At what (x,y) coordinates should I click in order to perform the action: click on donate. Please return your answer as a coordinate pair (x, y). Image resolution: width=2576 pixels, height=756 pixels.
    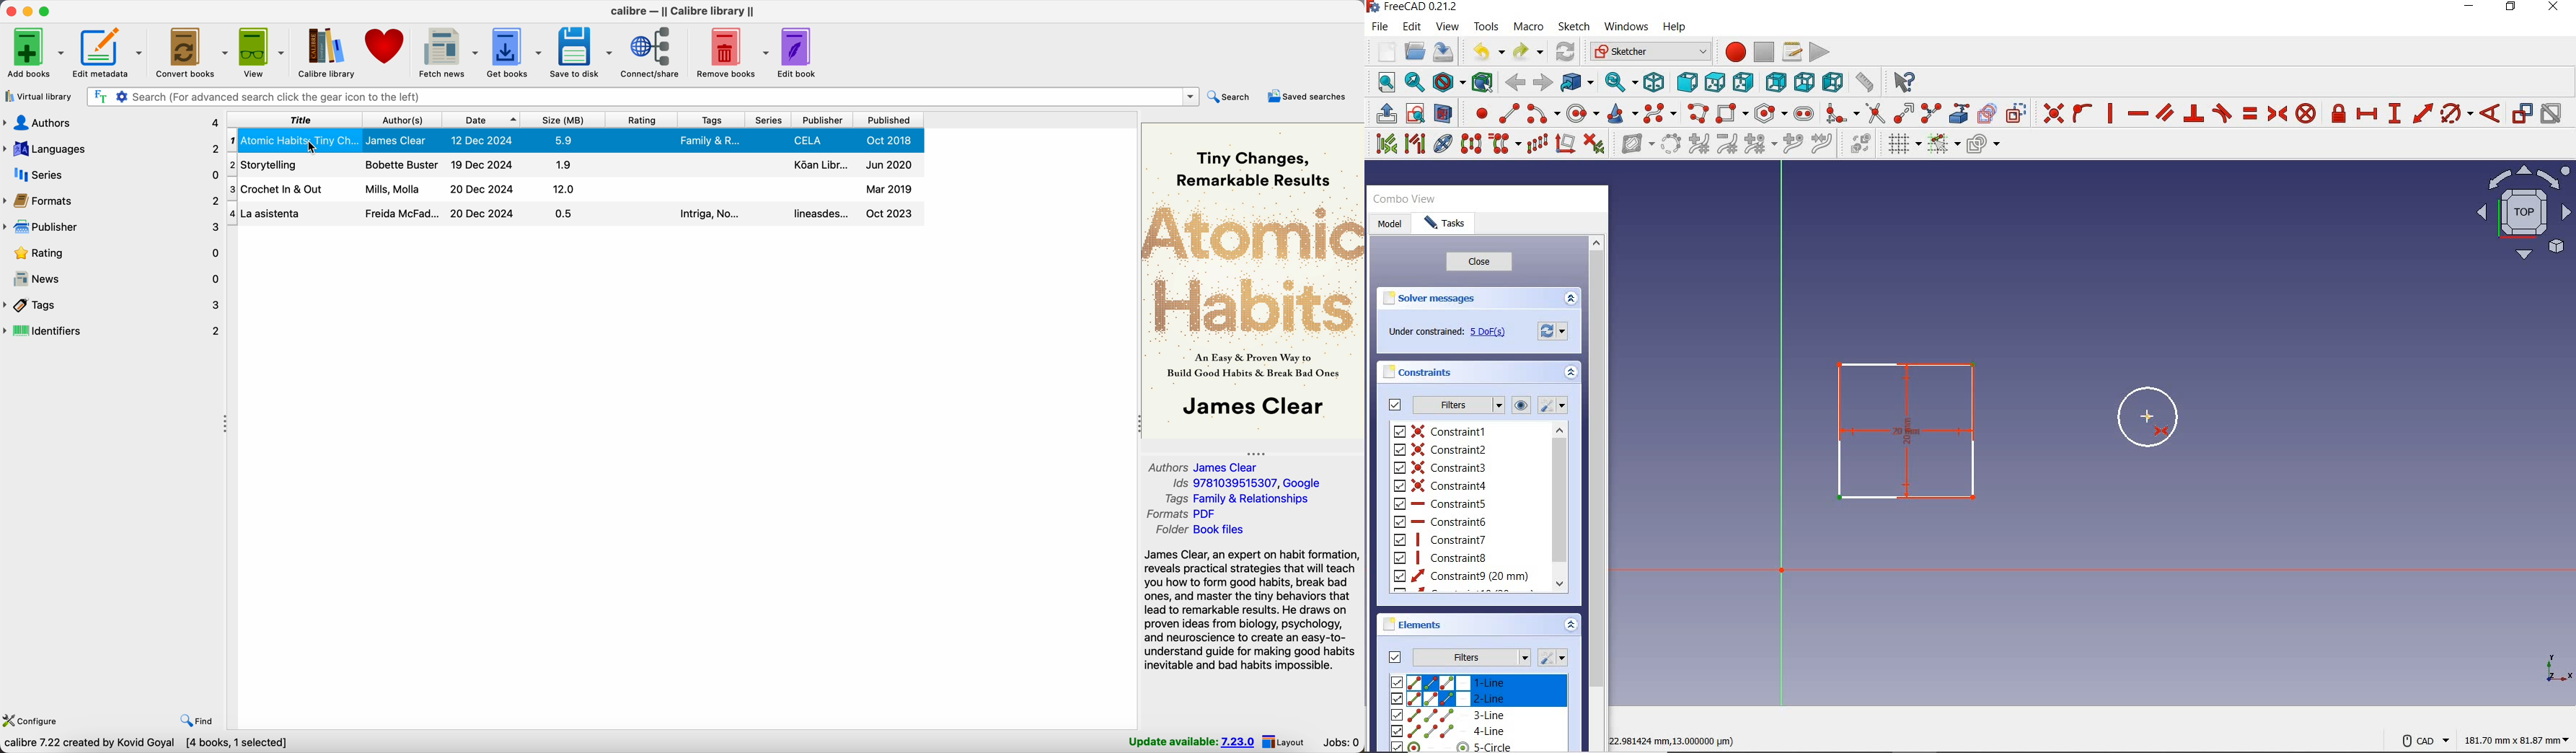
    Looking at the image, I should click on (385, 46).